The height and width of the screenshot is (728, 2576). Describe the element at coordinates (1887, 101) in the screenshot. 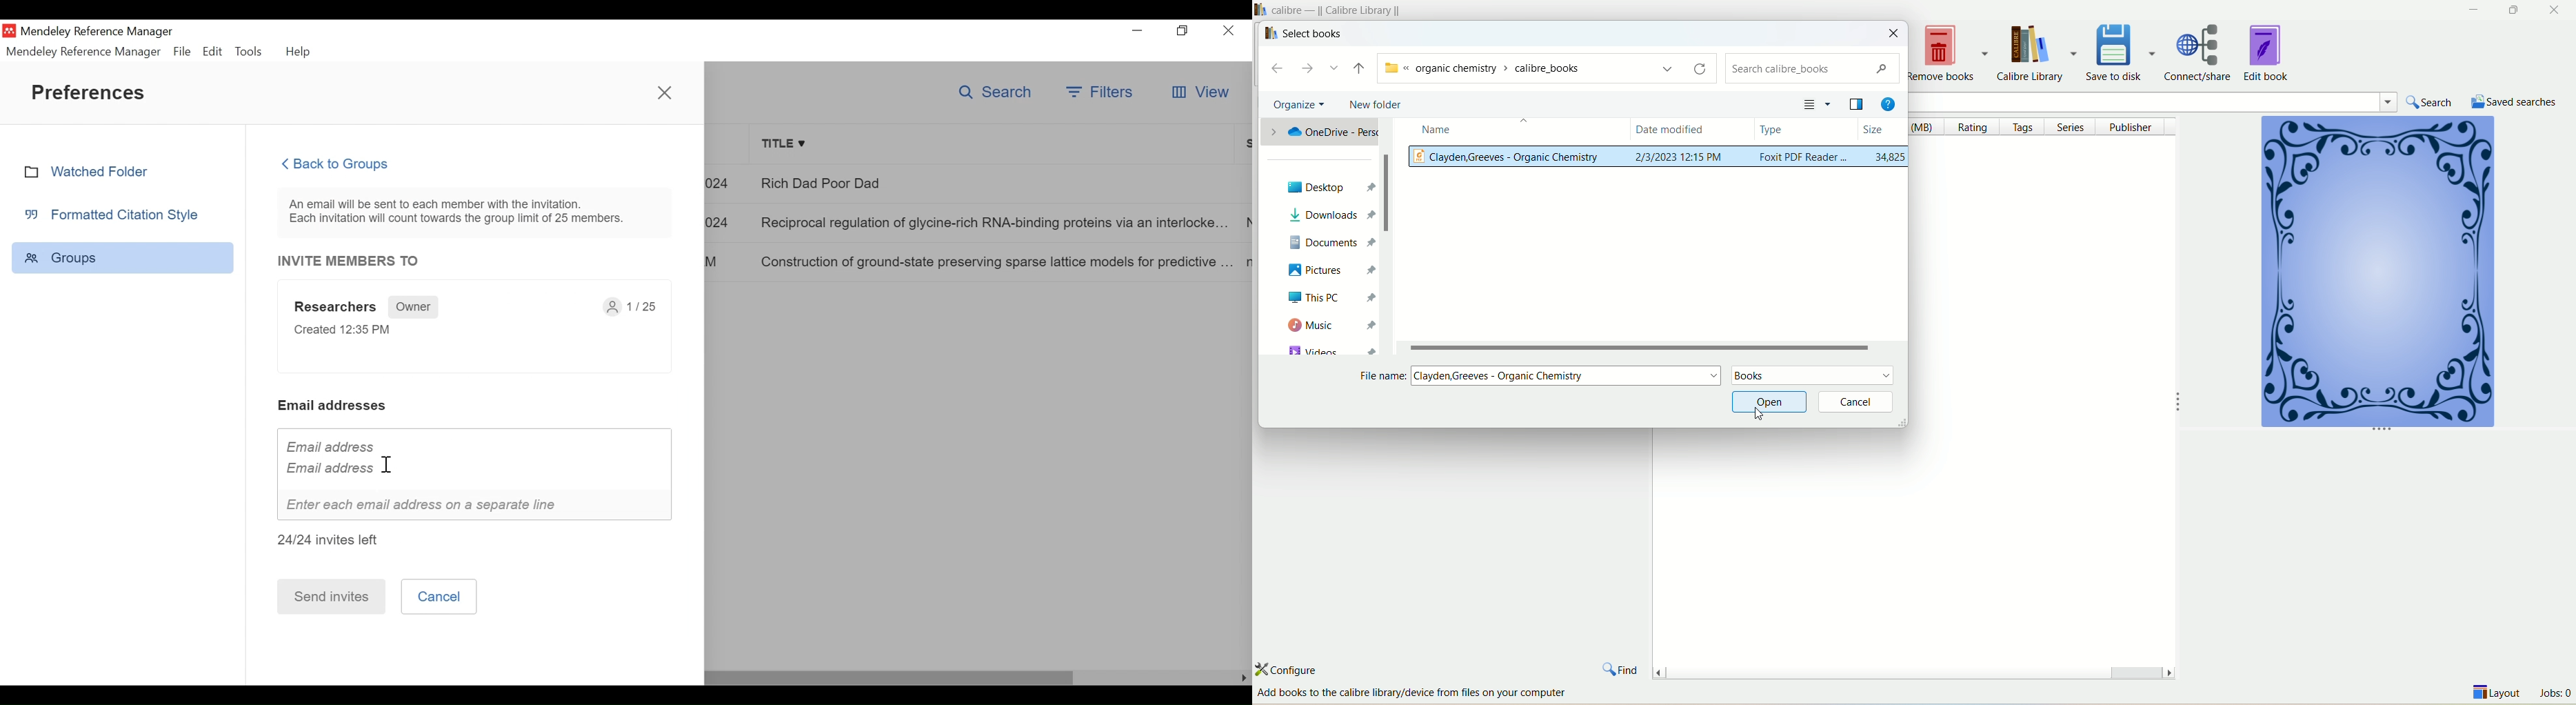

I see `help` at that location.